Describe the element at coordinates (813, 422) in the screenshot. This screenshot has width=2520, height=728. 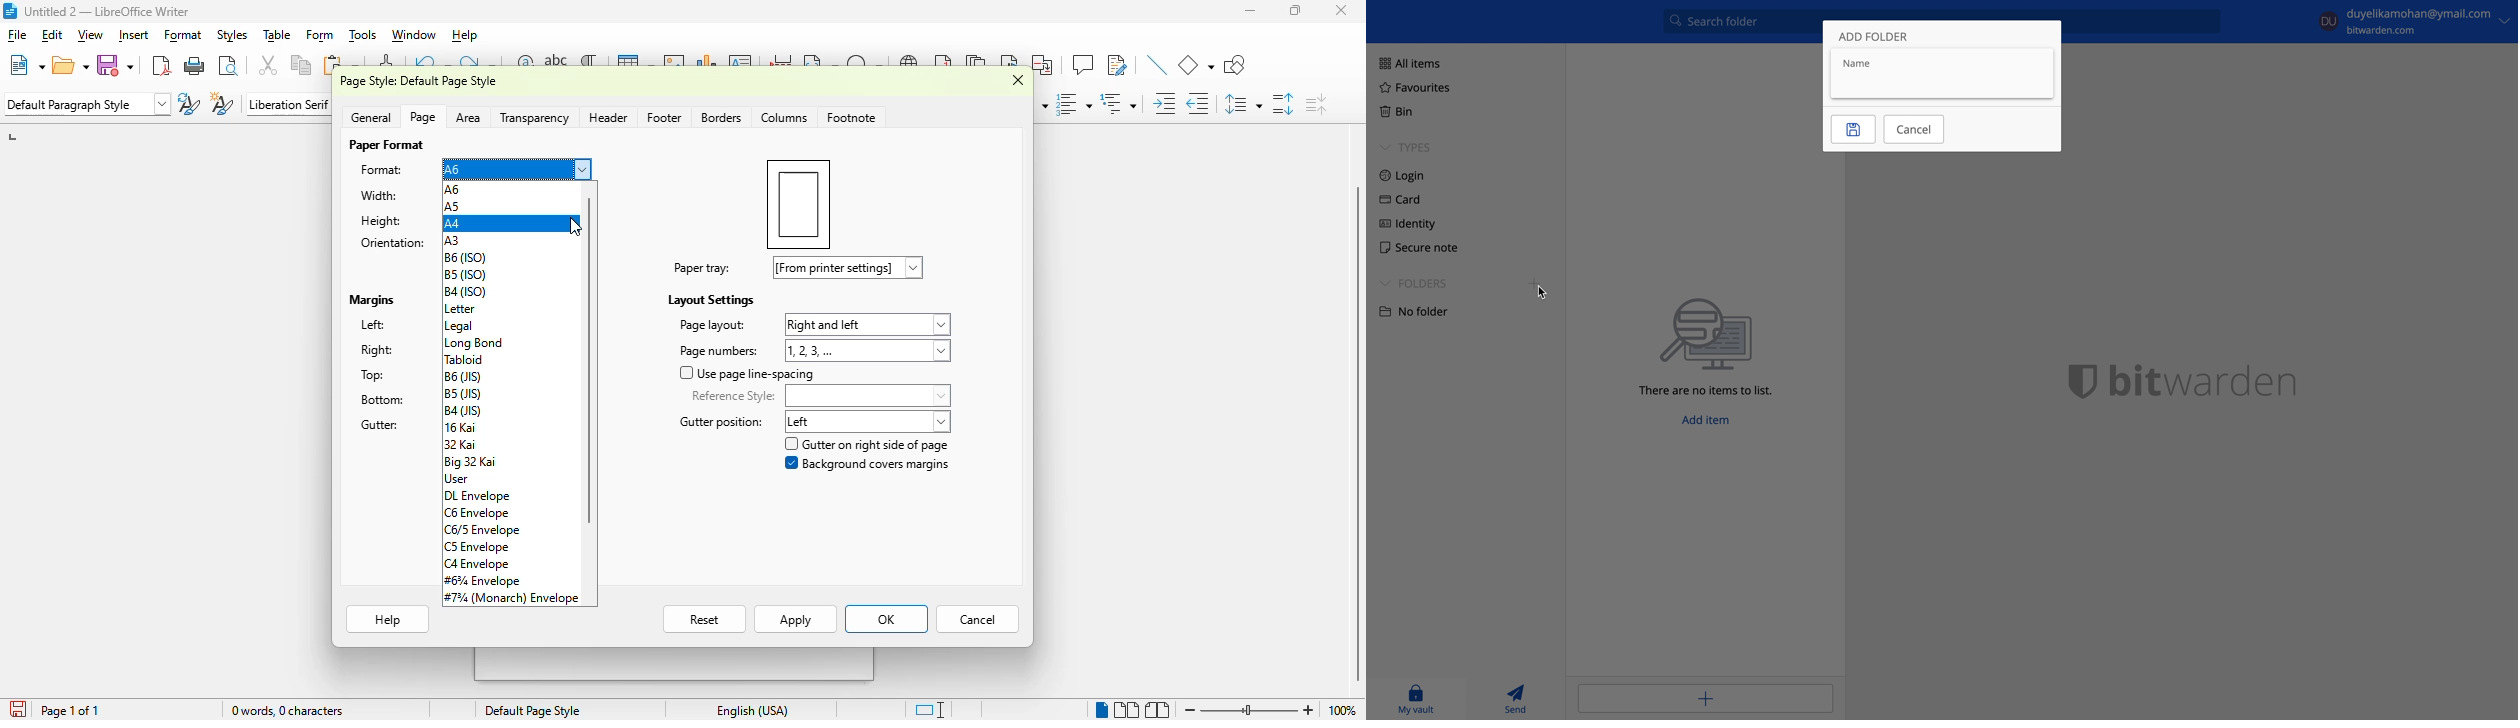
I see `gutter position: left` at that location.